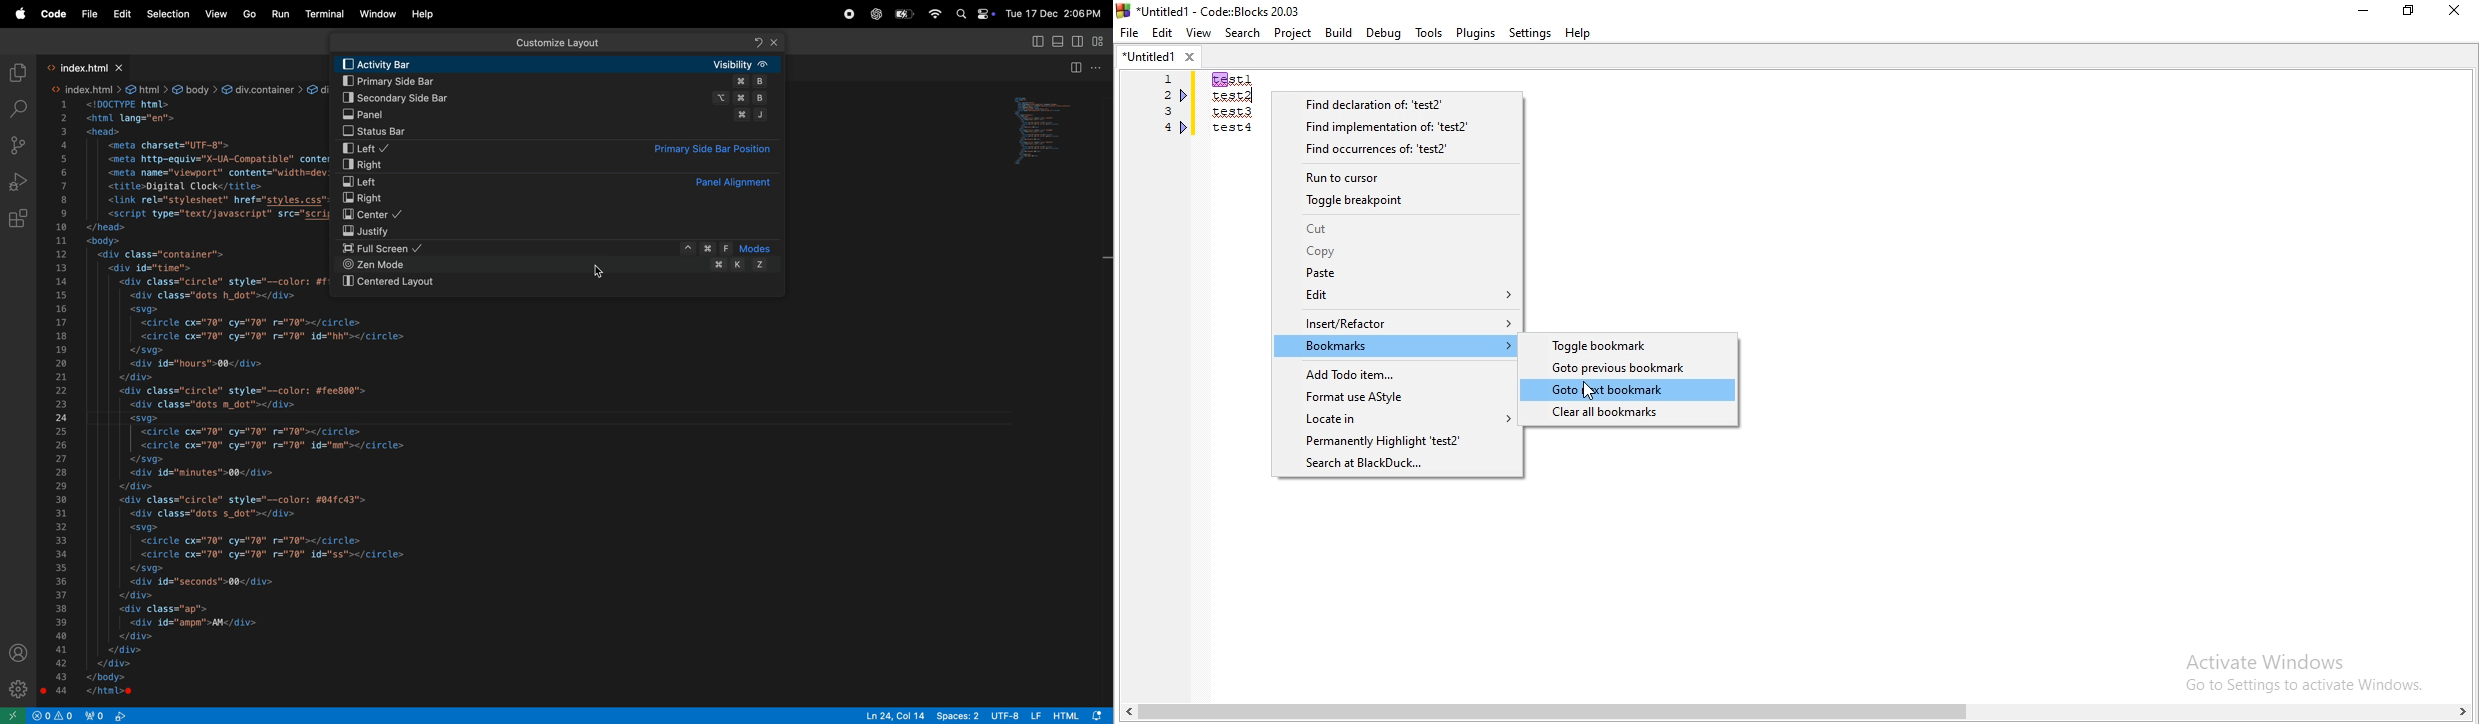 This screenshot has width=2492, height=728. Describe the element at coordinates (1185, 130) in the screenshot. I see `Debugger Point` at that location.